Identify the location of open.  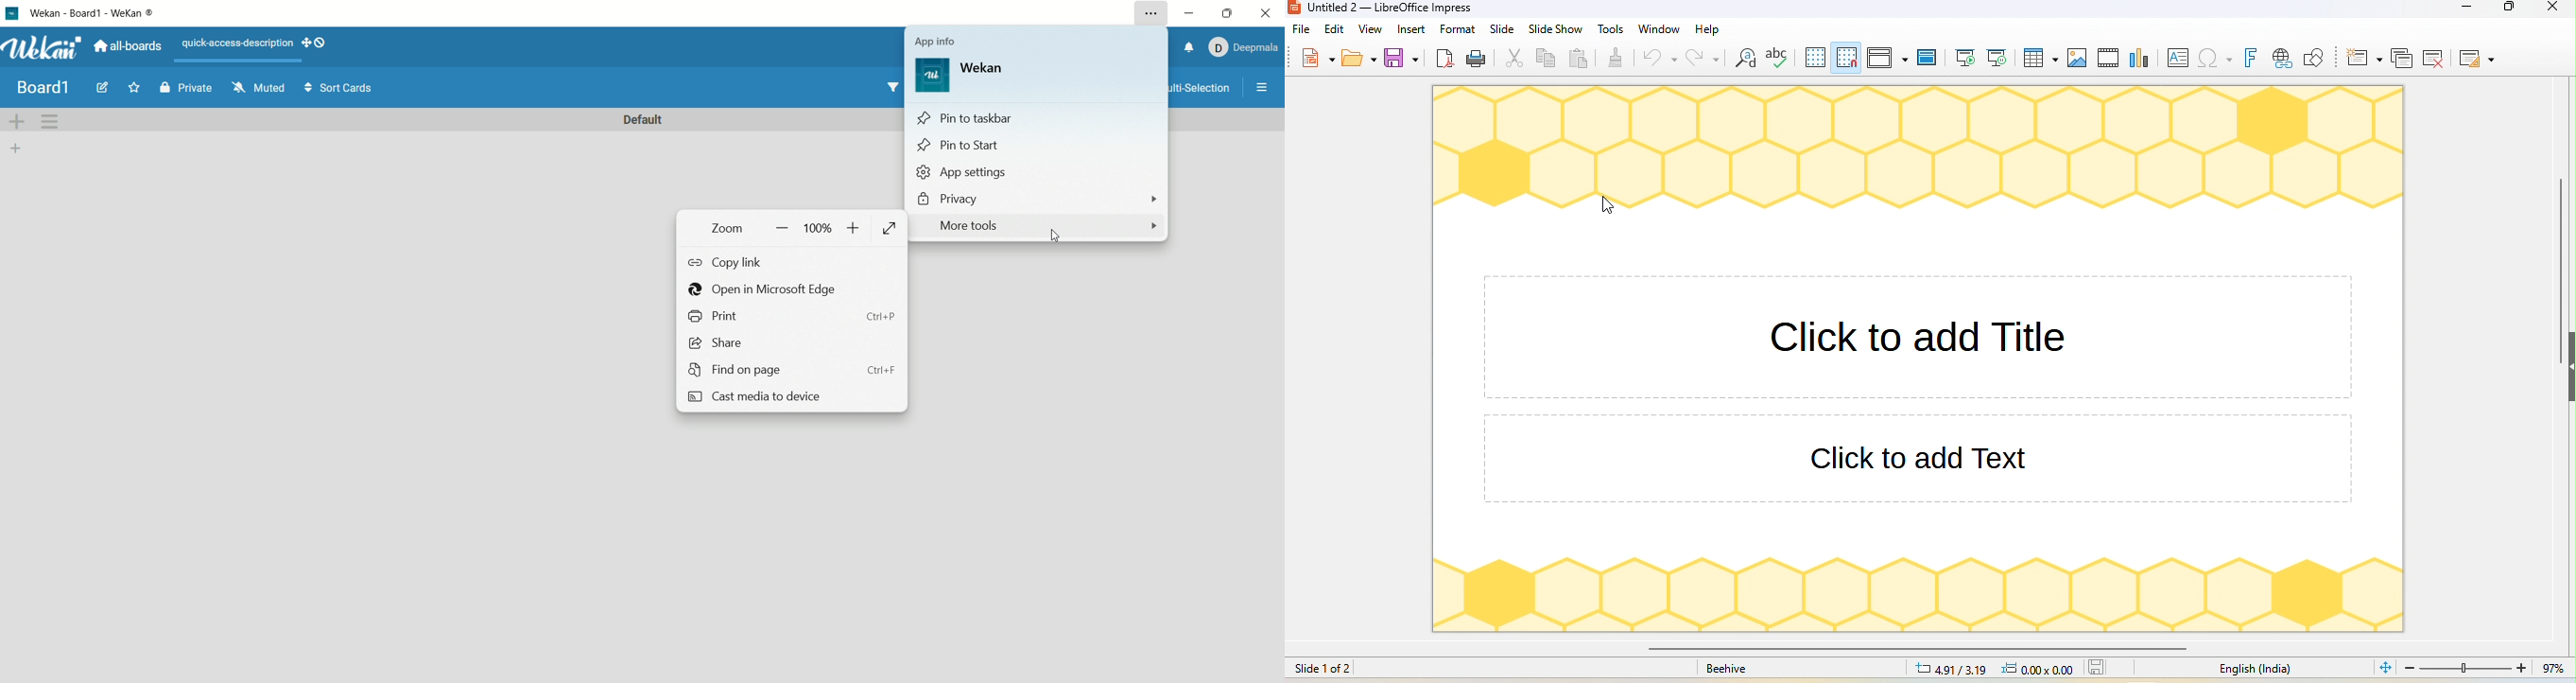
(1359, 57).